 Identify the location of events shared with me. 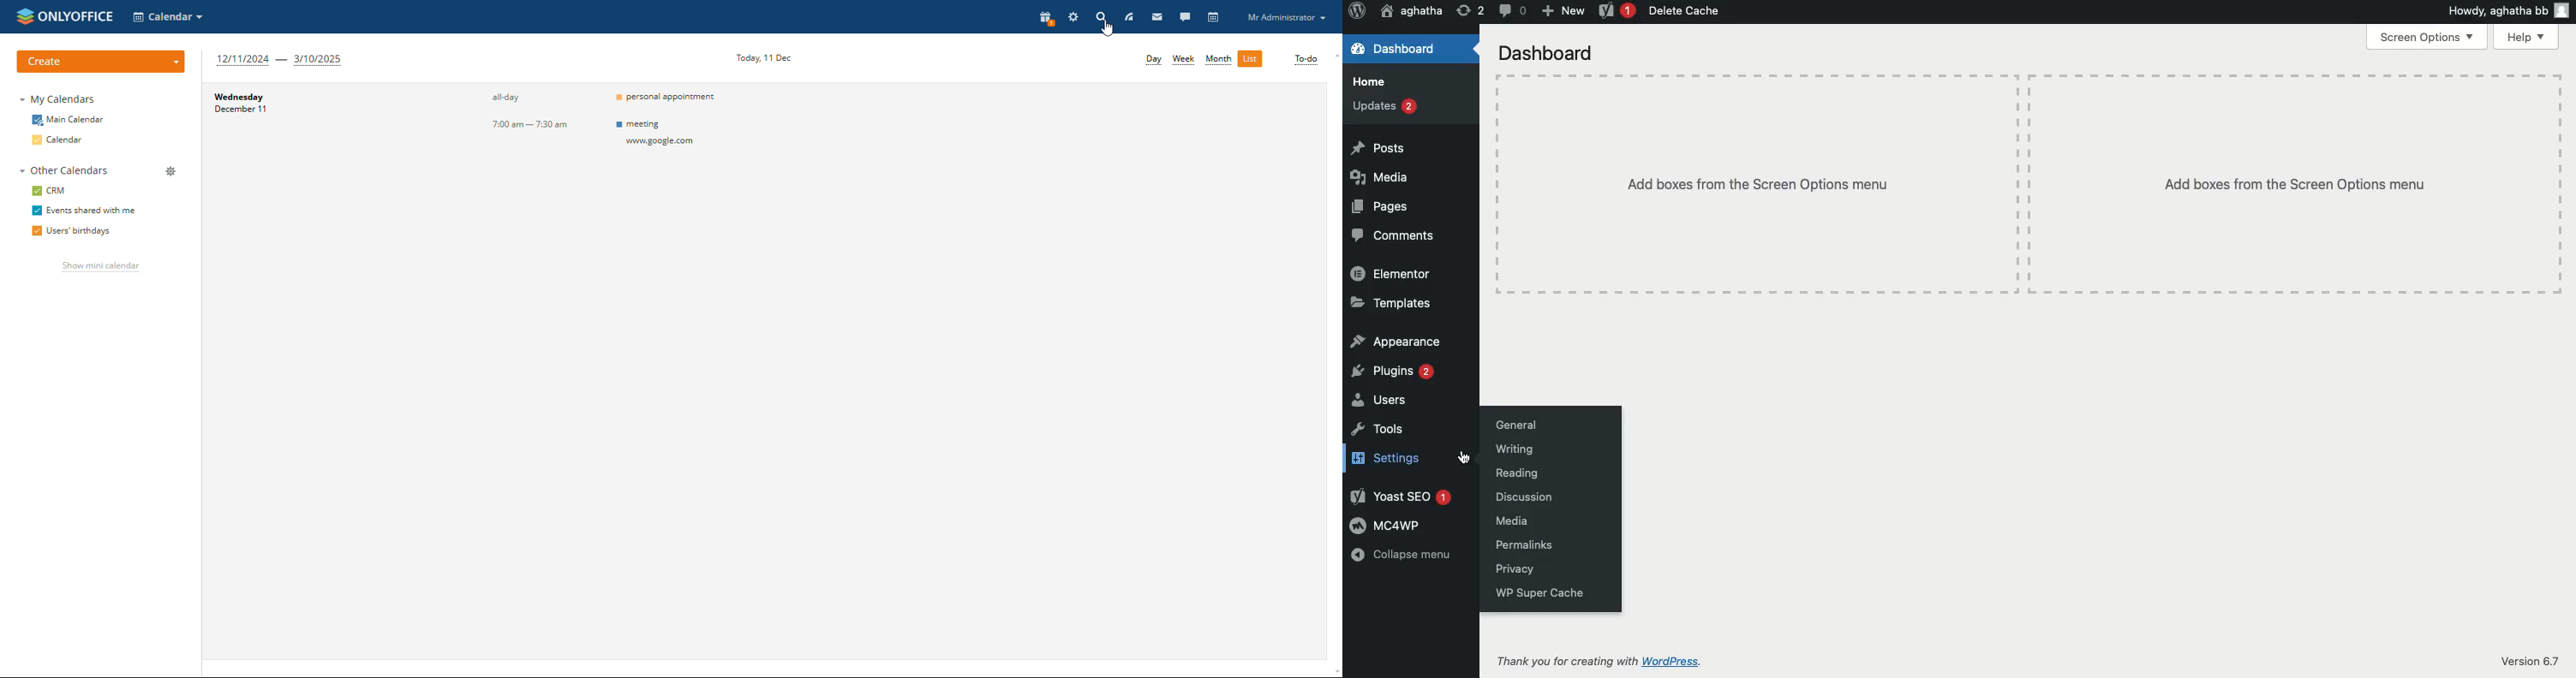
(85, 210).